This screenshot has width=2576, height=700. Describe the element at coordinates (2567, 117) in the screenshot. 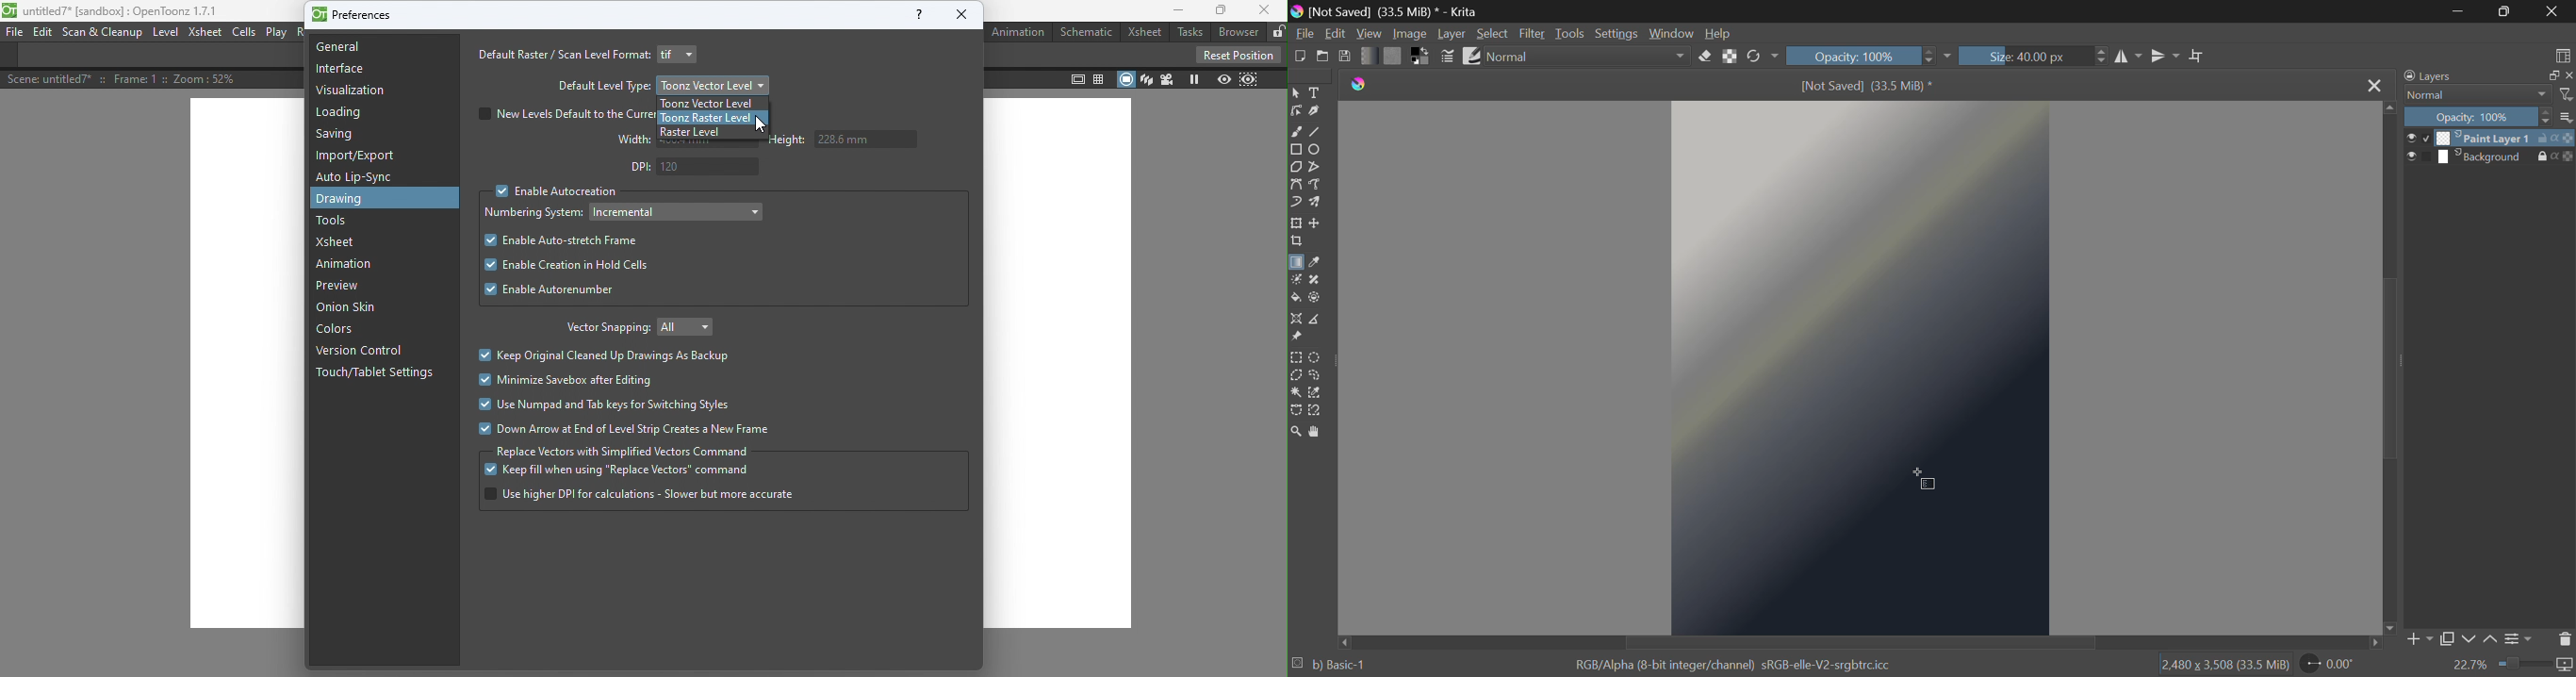

I see `more options` at that location.